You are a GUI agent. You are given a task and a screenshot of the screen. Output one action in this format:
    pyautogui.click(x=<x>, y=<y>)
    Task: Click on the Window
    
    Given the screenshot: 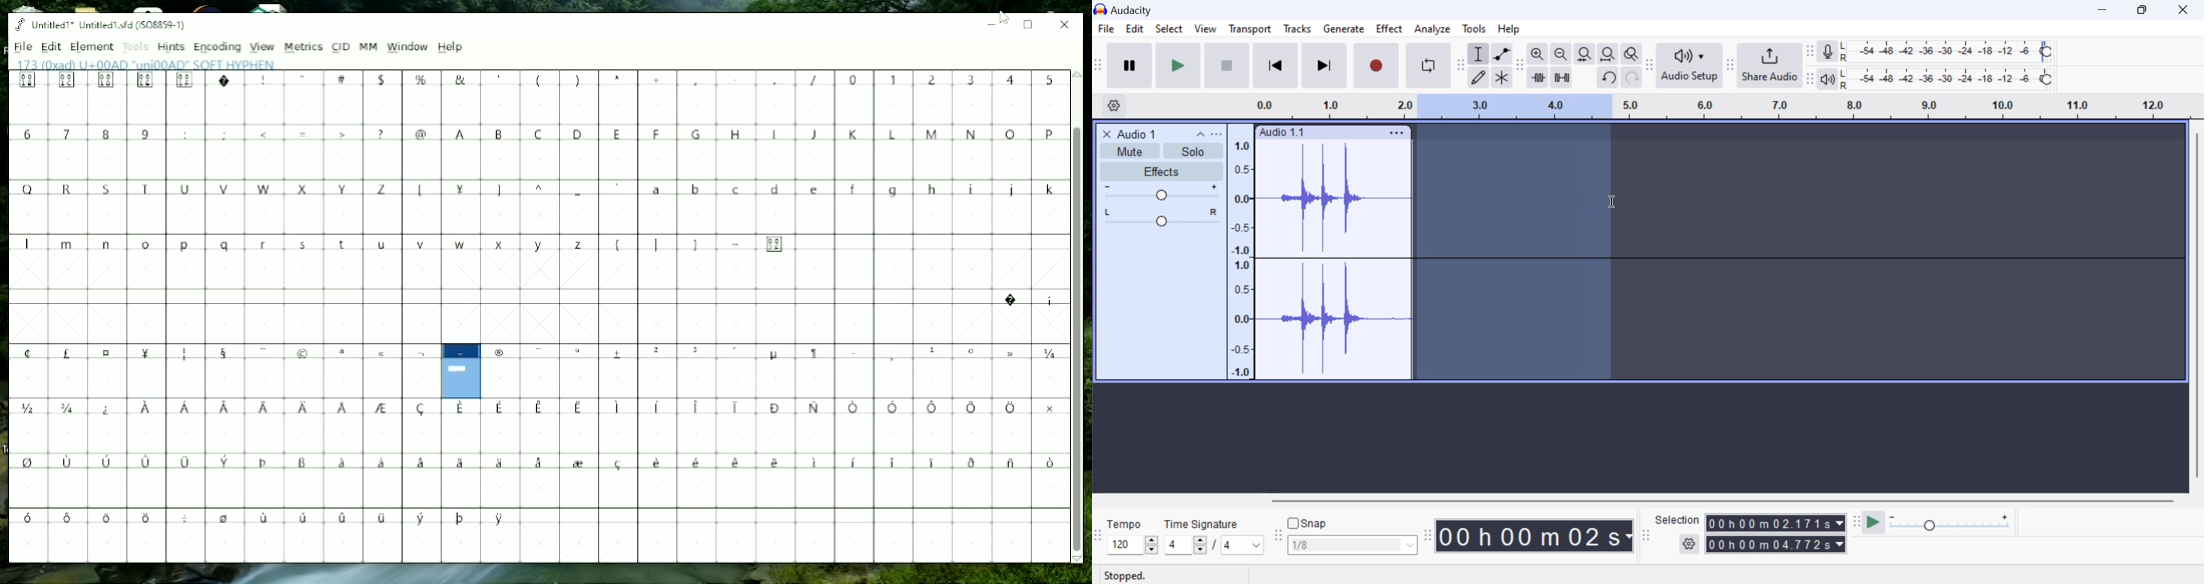 What is the action you would take?
    pyautogui.click(x=407, y=47)
    